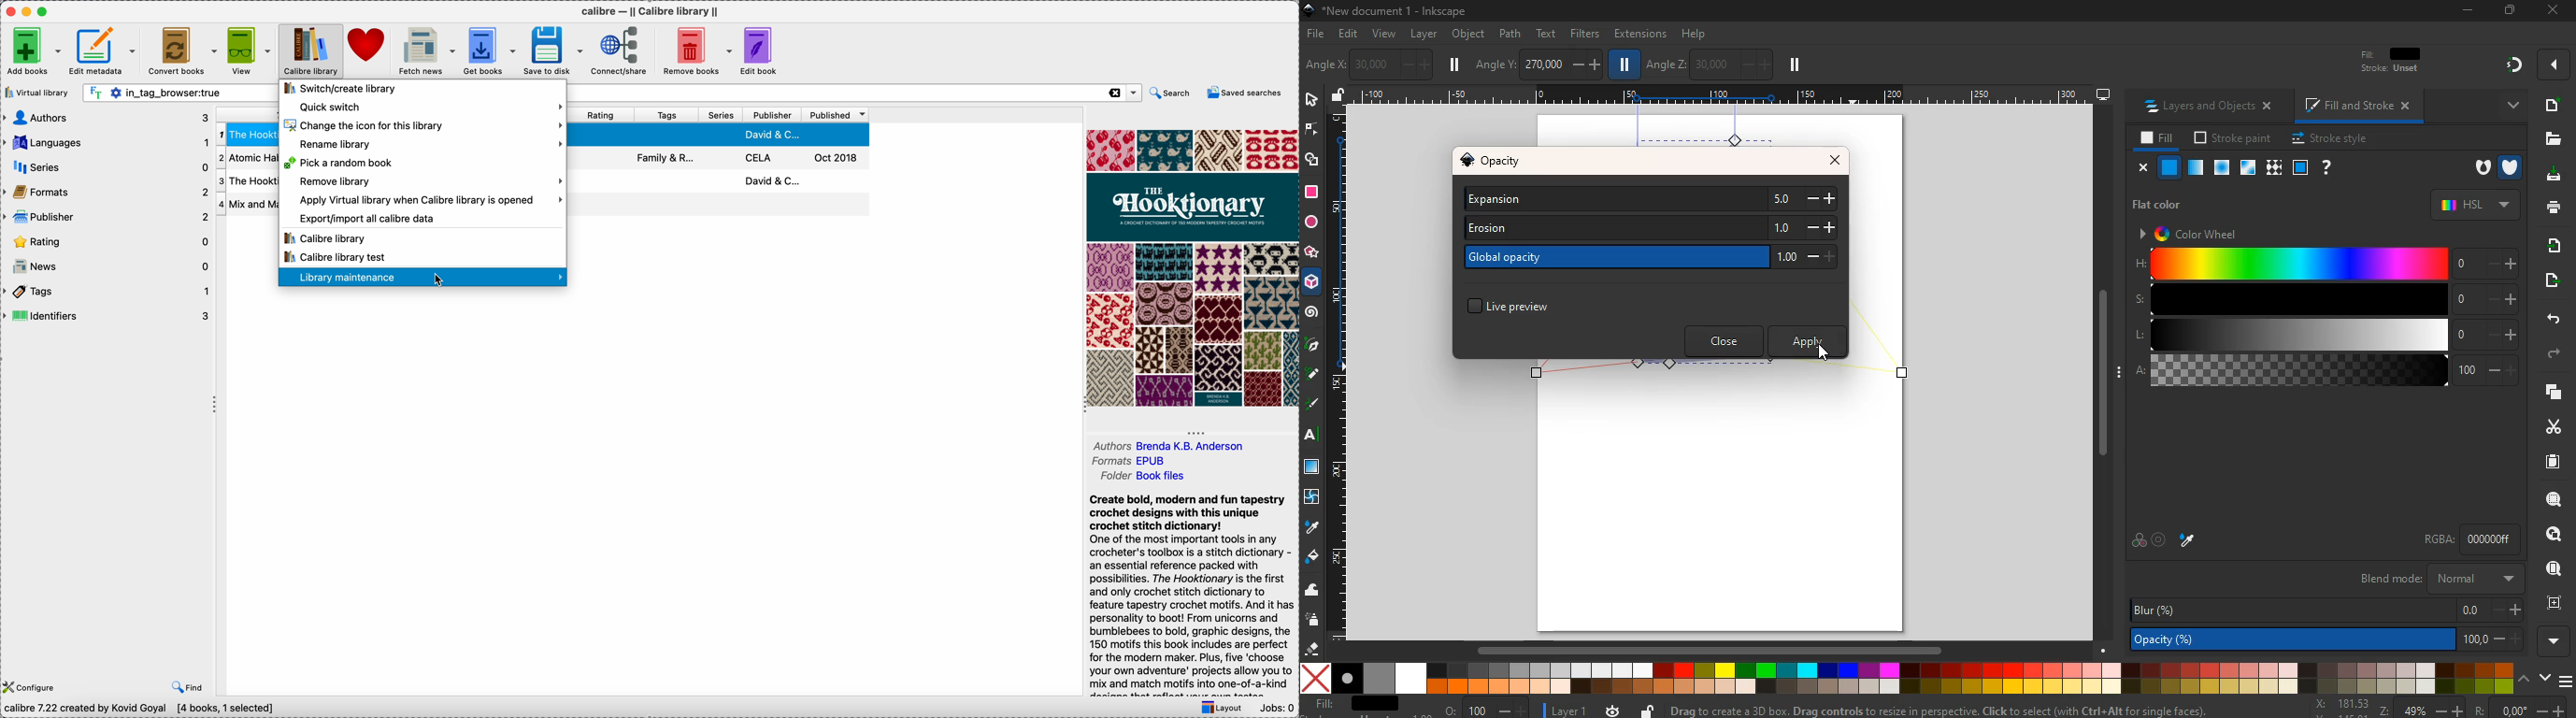 This screenshot has height=728, width=2576. What do you see at coordinates (1172, 93) in the screenshot?
I see `search` at bounding box center [1172, 93].